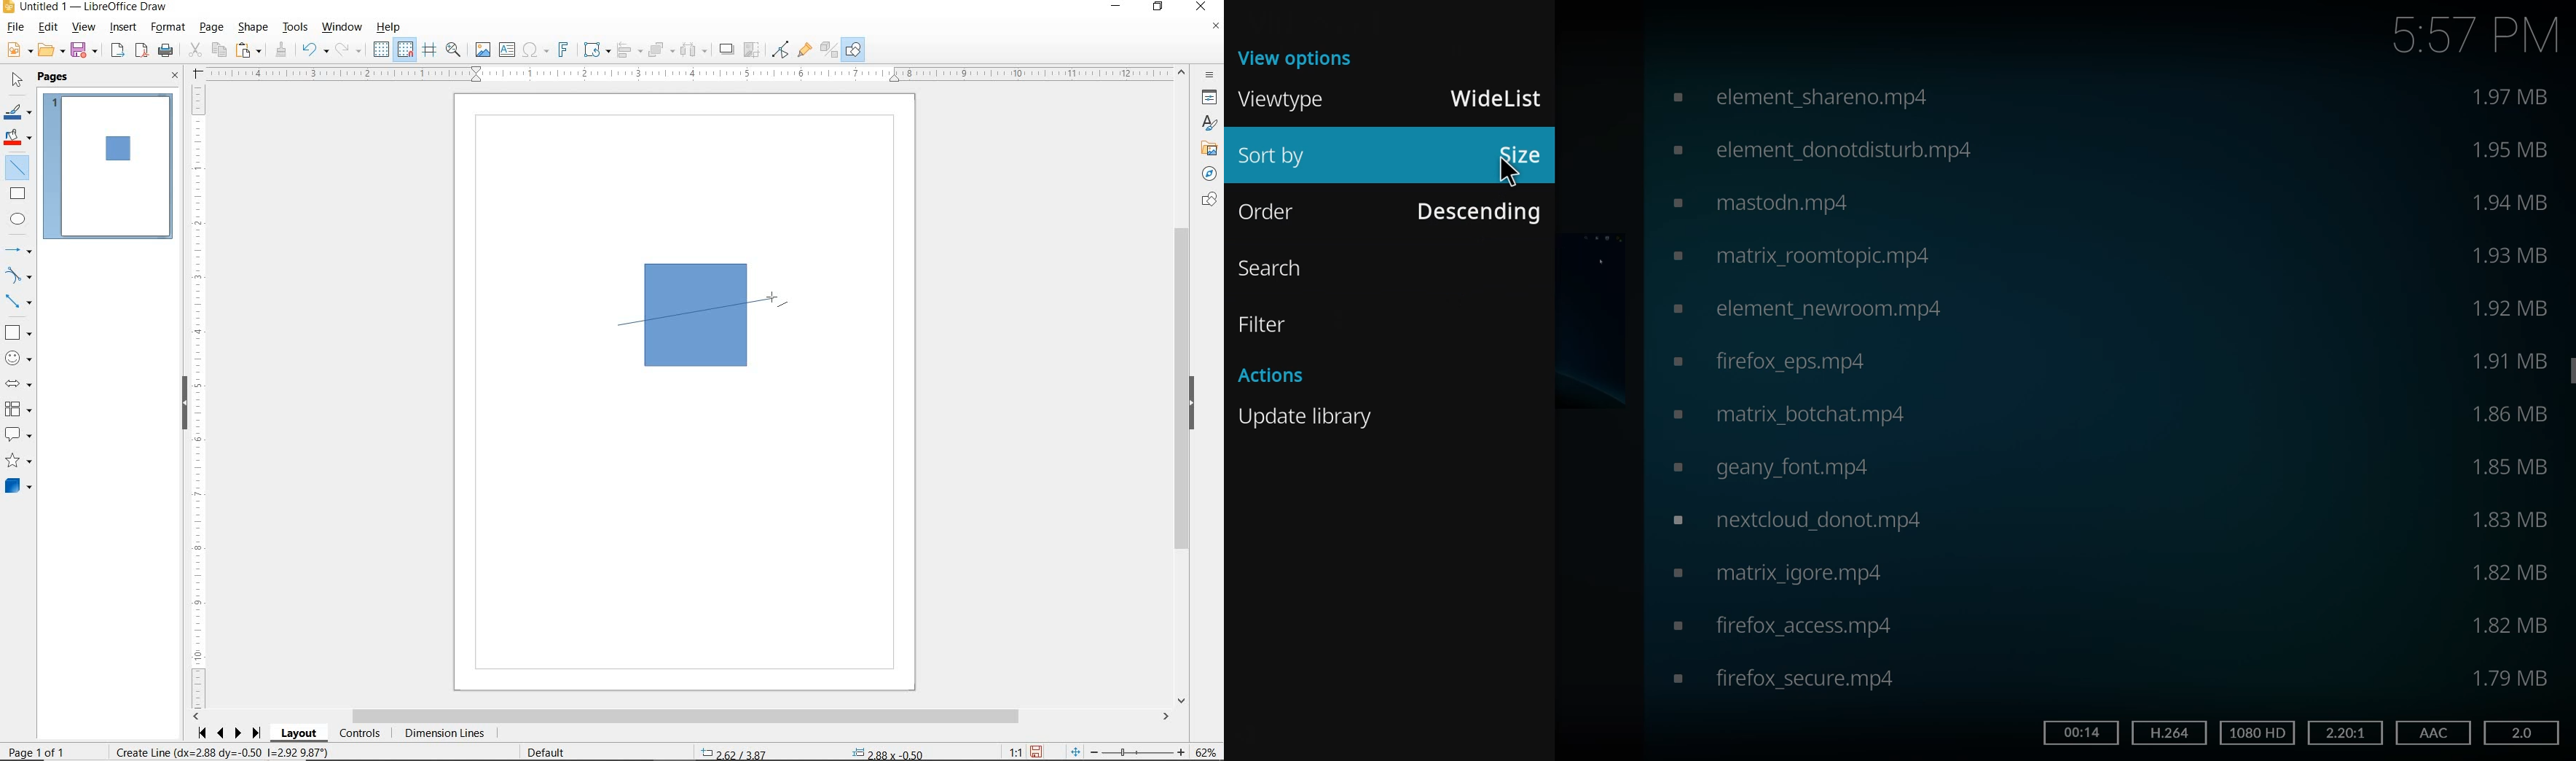 The width and height of the screenshot is (2576, 784). What do you see at coordinates (482, 49) in the screenshot?
I see `IMAGE` at bounding box center [482, 49].